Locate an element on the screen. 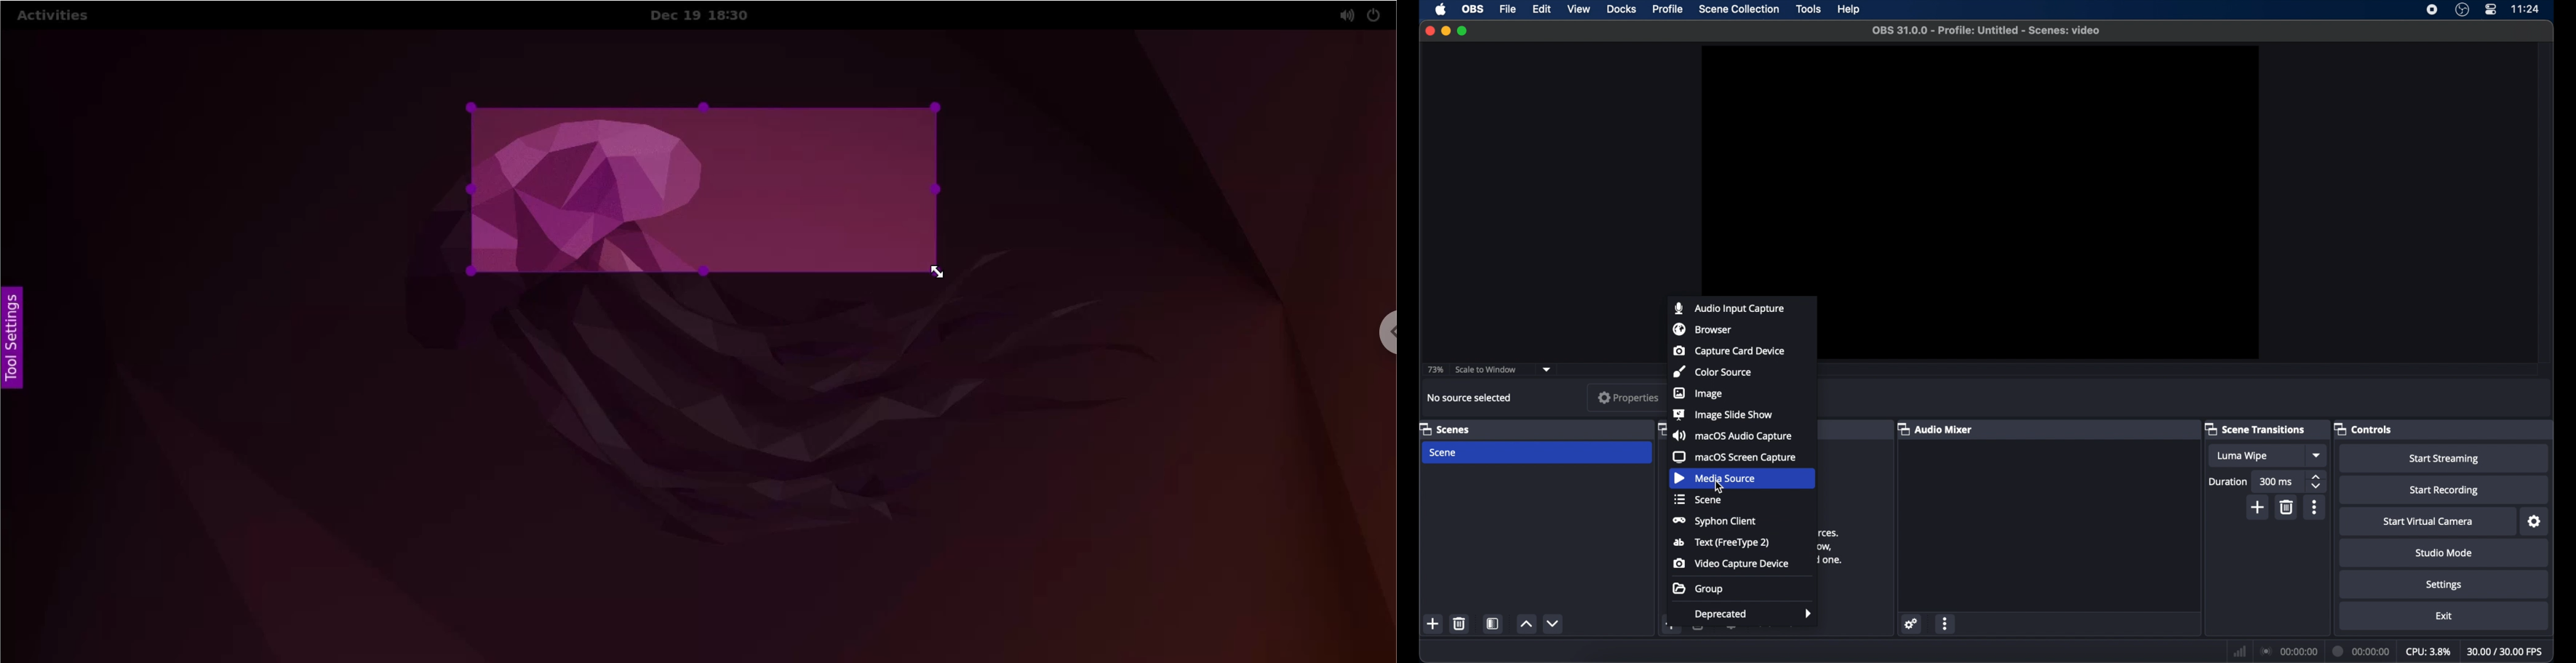  start recording is located at coordinates (2444, 490).